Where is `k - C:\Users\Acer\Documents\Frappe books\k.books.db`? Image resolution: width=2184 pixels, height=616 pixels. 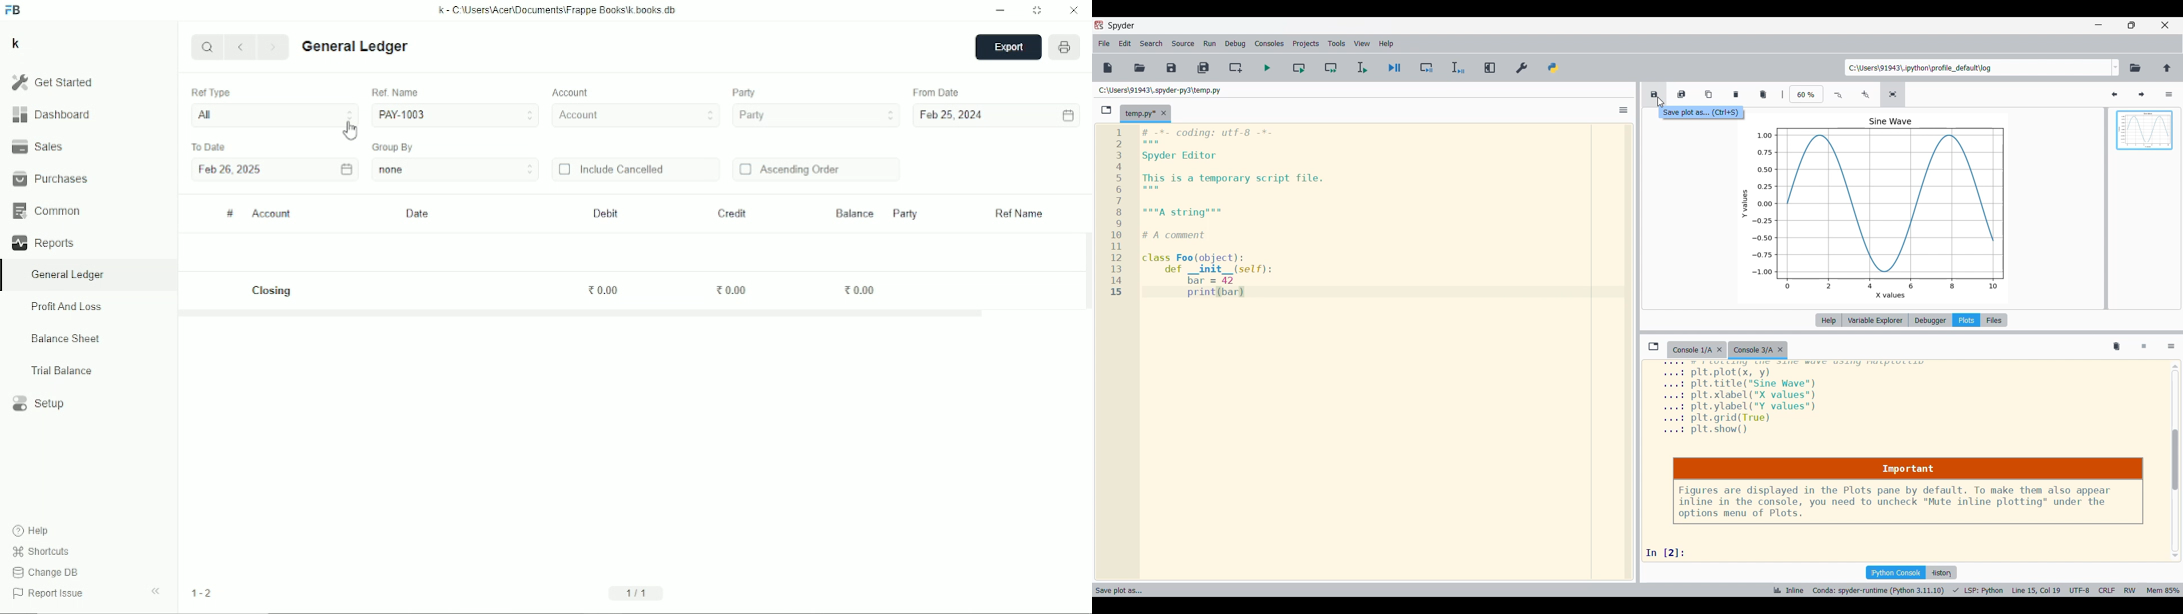 k - C:\Users\Acer\Documents\Frappe books\k.books.db is located at coordinates (558, 10).